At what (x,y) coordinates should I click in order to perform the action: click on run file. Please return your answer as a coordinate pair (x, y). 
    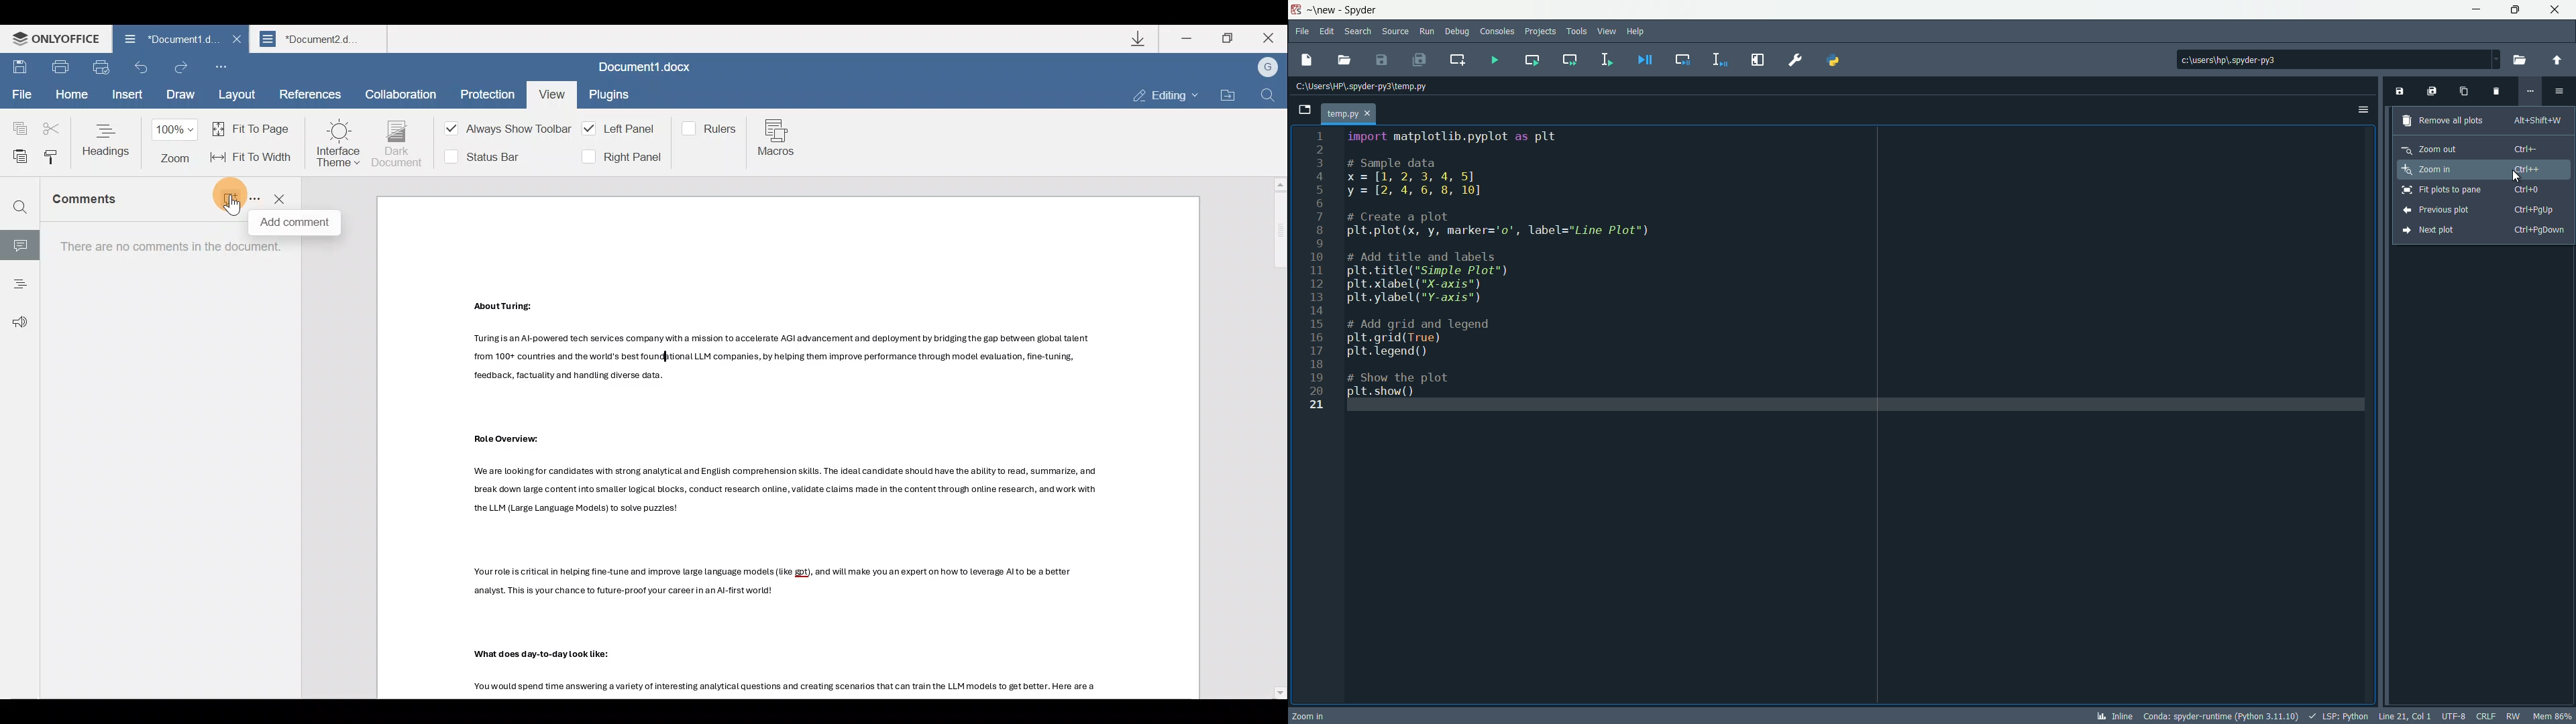
    Looking at the image, I should click on (1492, 60).